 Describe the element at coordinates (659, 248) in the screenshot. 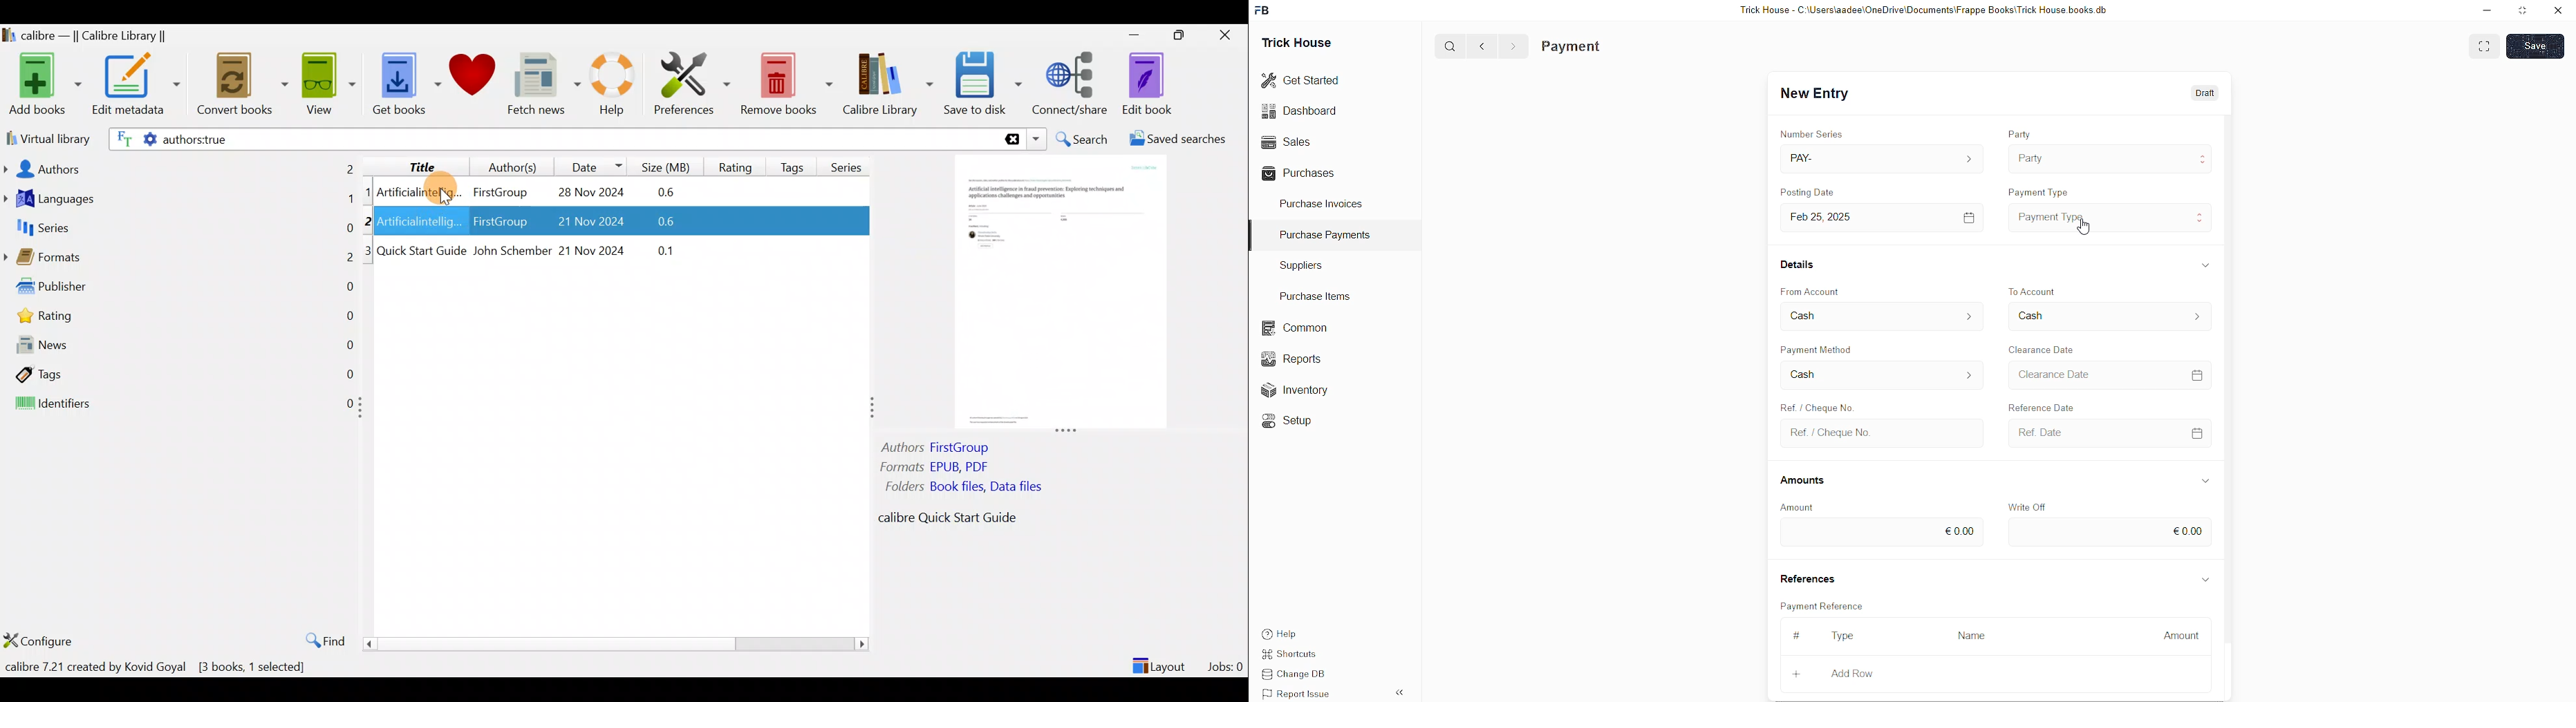

I see `0.1` at that location.